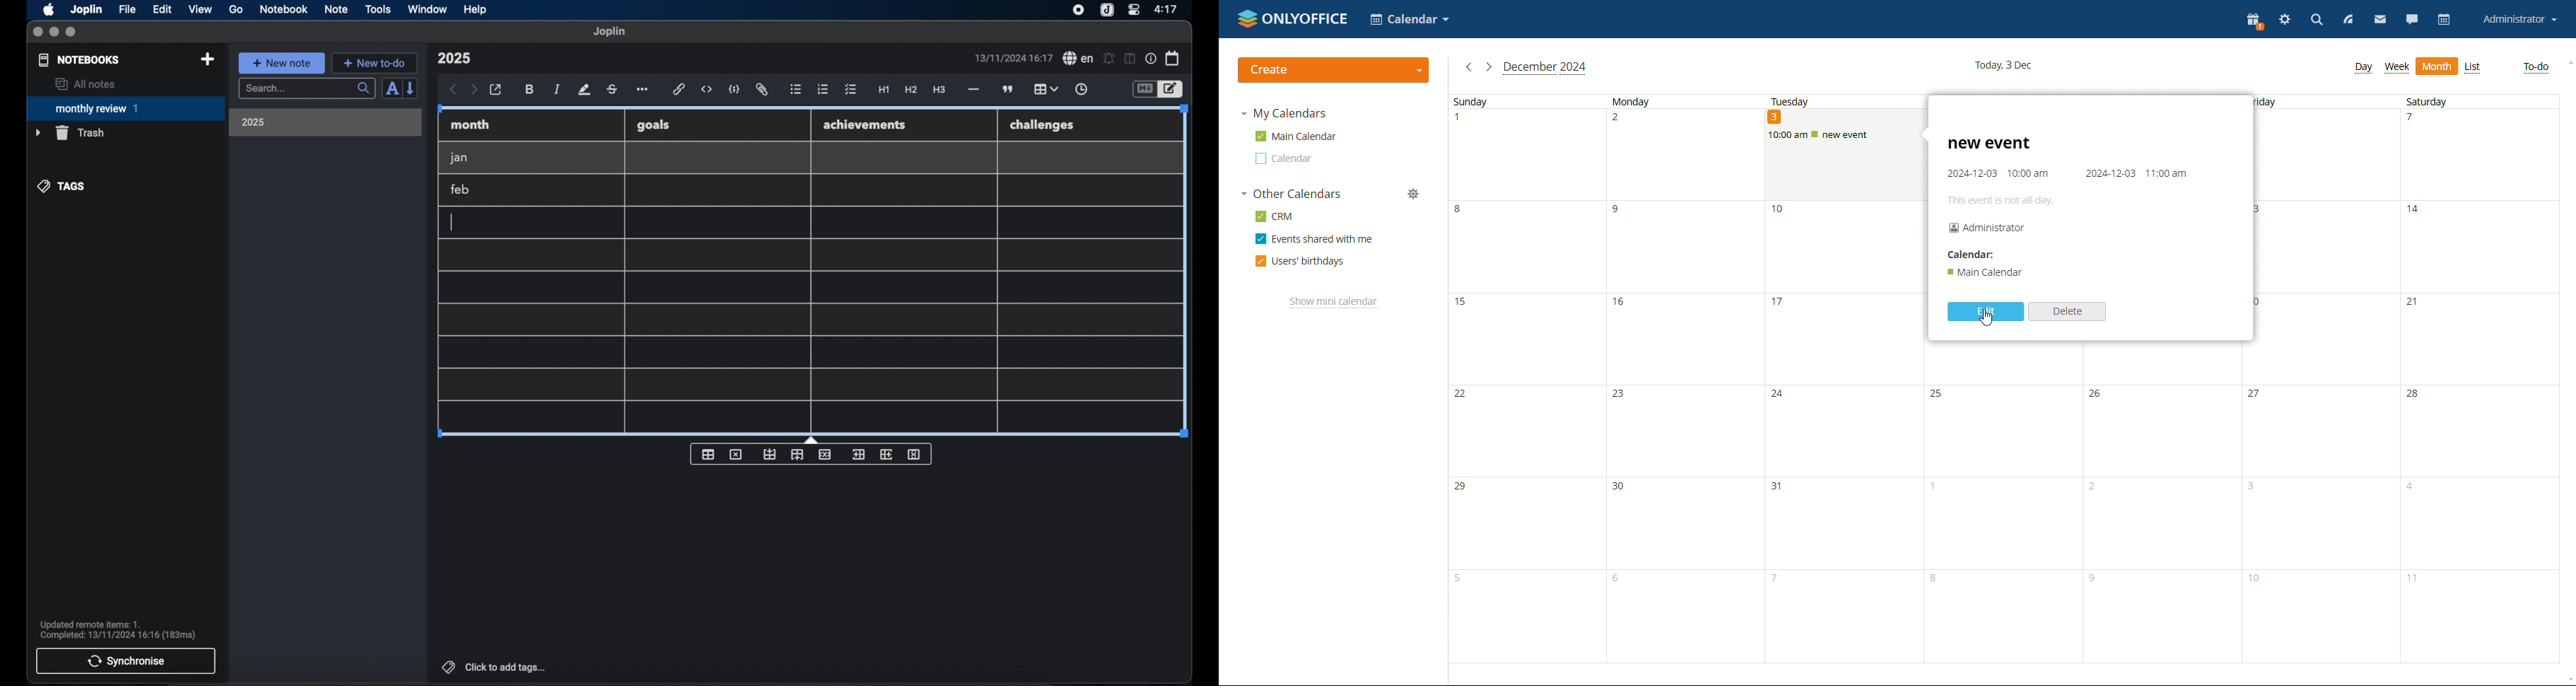 The image size is (2576, 700). What do you see at coordinates (887, 454) in the screenshot?
I see `insert column after` at bounding box center [887, 454].